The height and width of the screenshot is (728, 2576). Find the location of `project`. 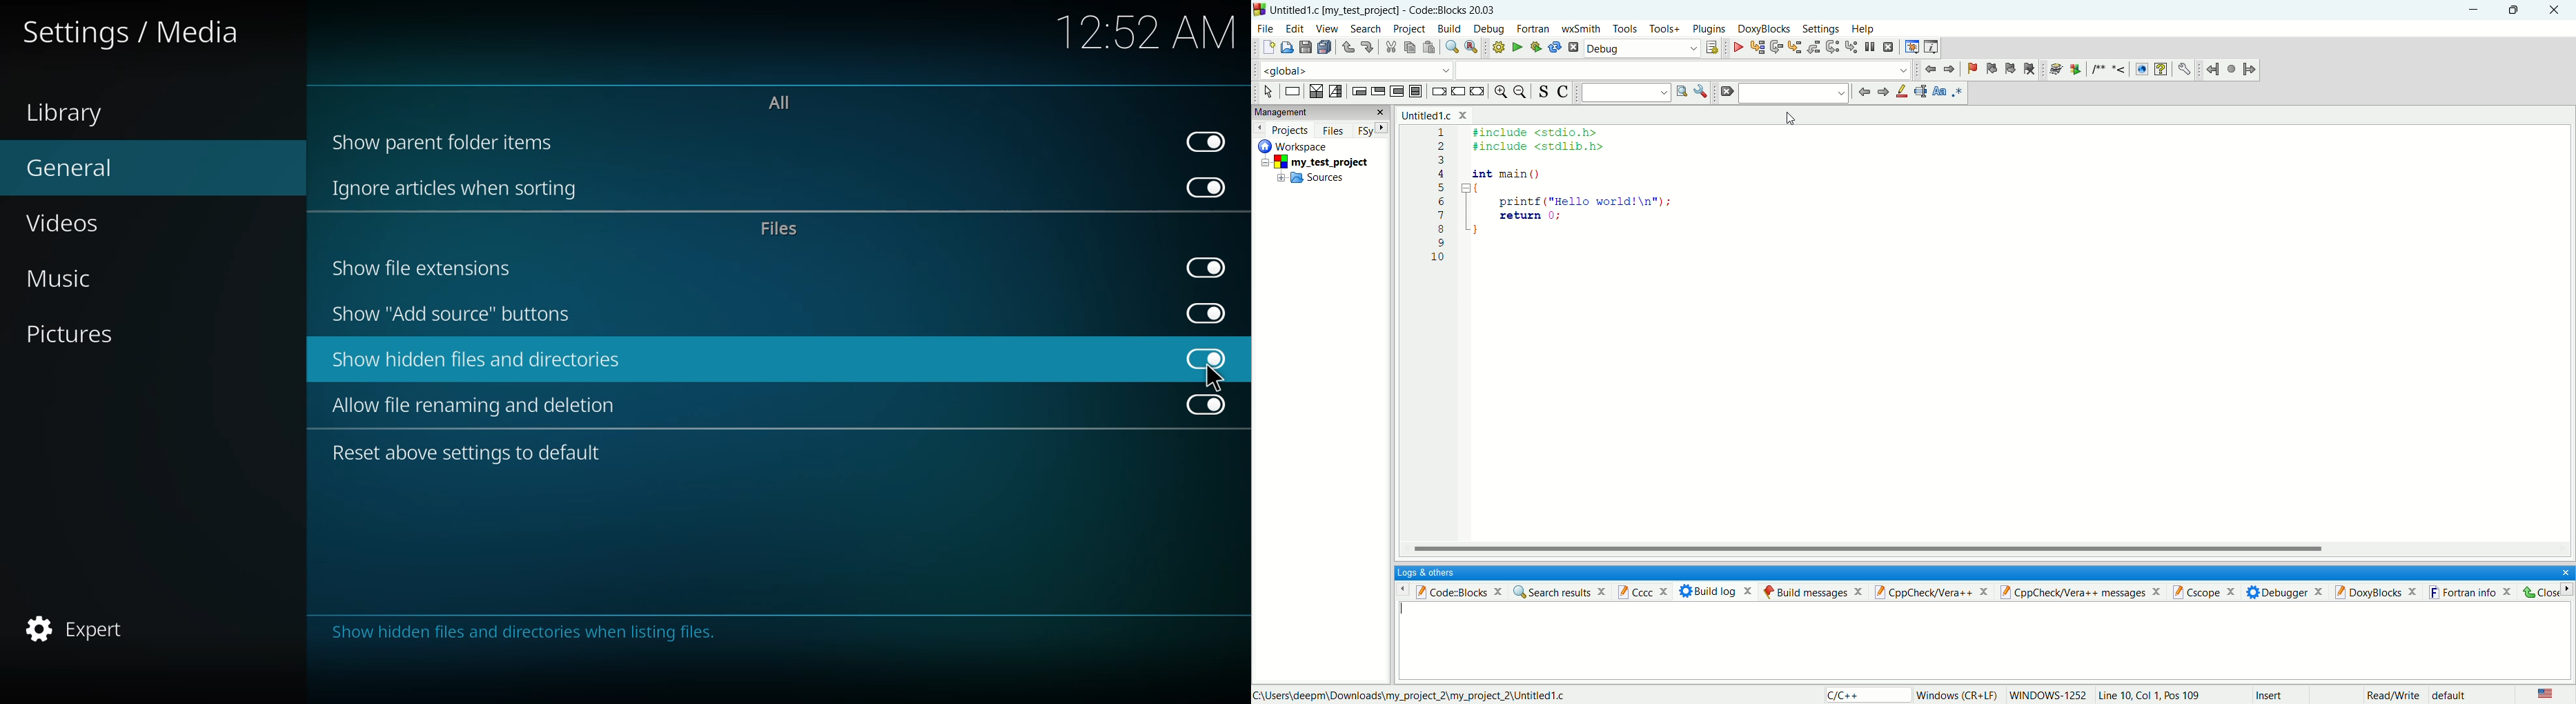

project is located at coordinates (1321, 161).